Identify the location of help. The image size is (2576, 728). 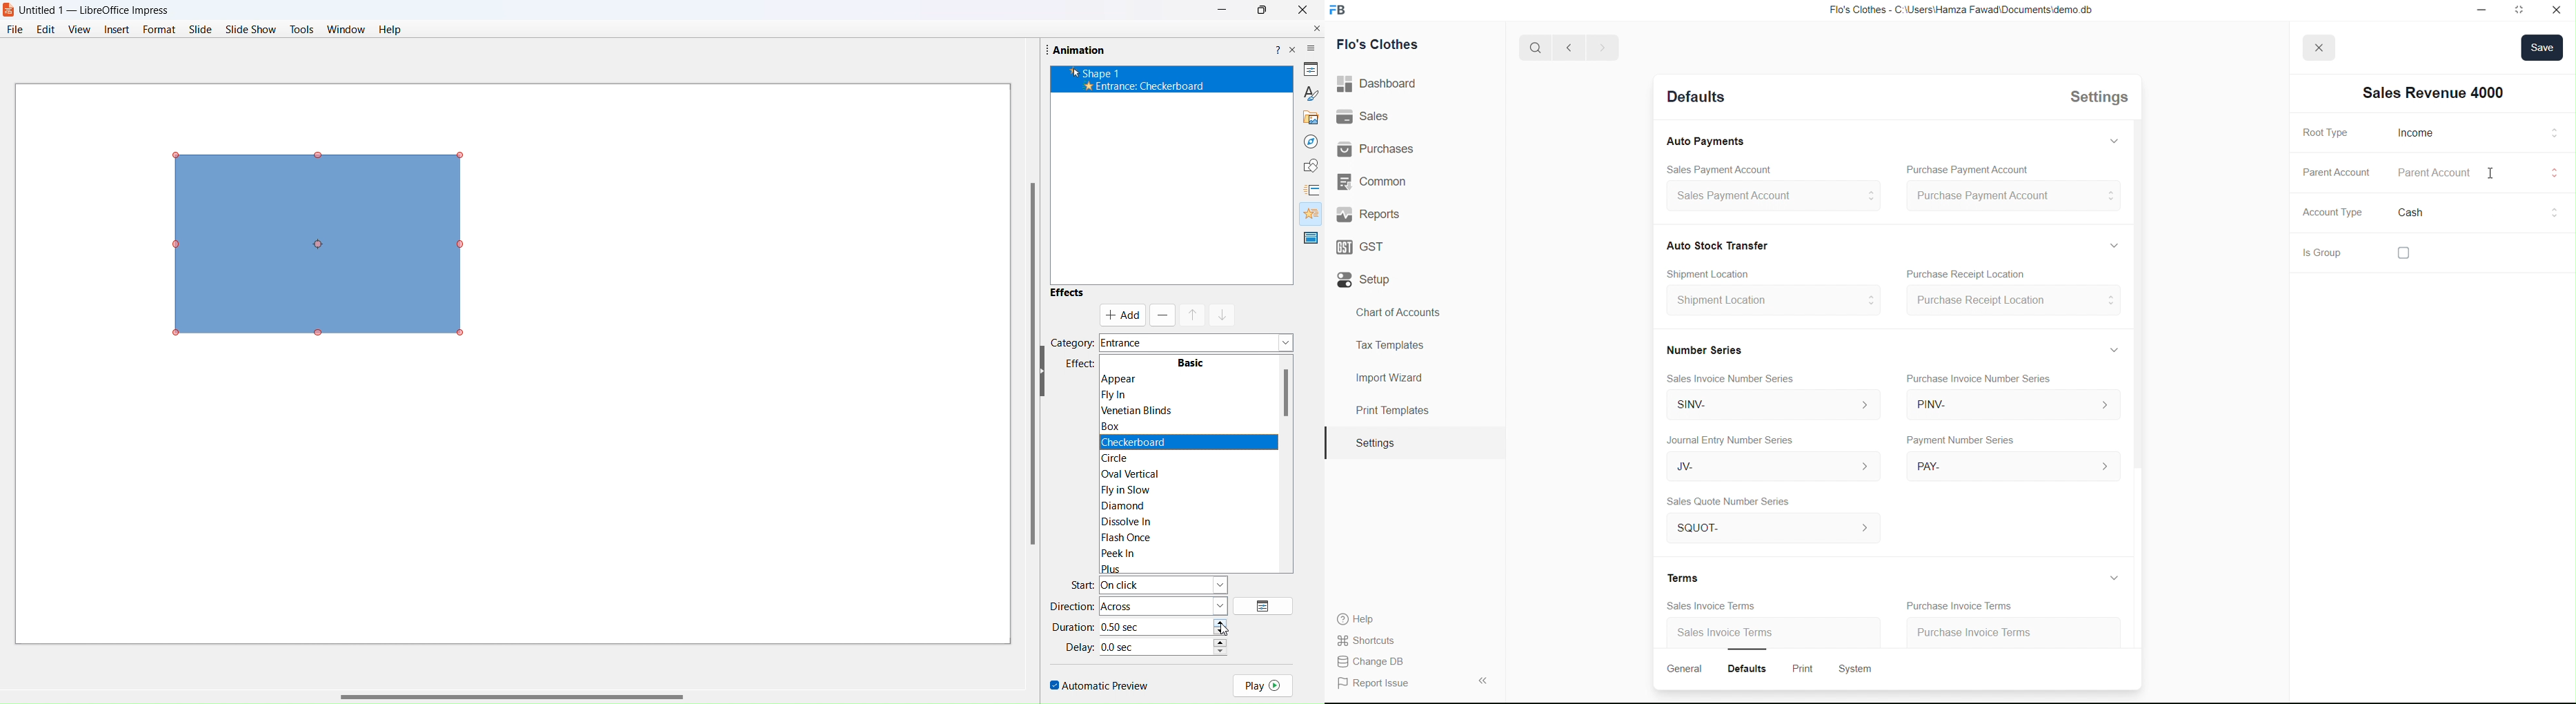
(1276, 48).